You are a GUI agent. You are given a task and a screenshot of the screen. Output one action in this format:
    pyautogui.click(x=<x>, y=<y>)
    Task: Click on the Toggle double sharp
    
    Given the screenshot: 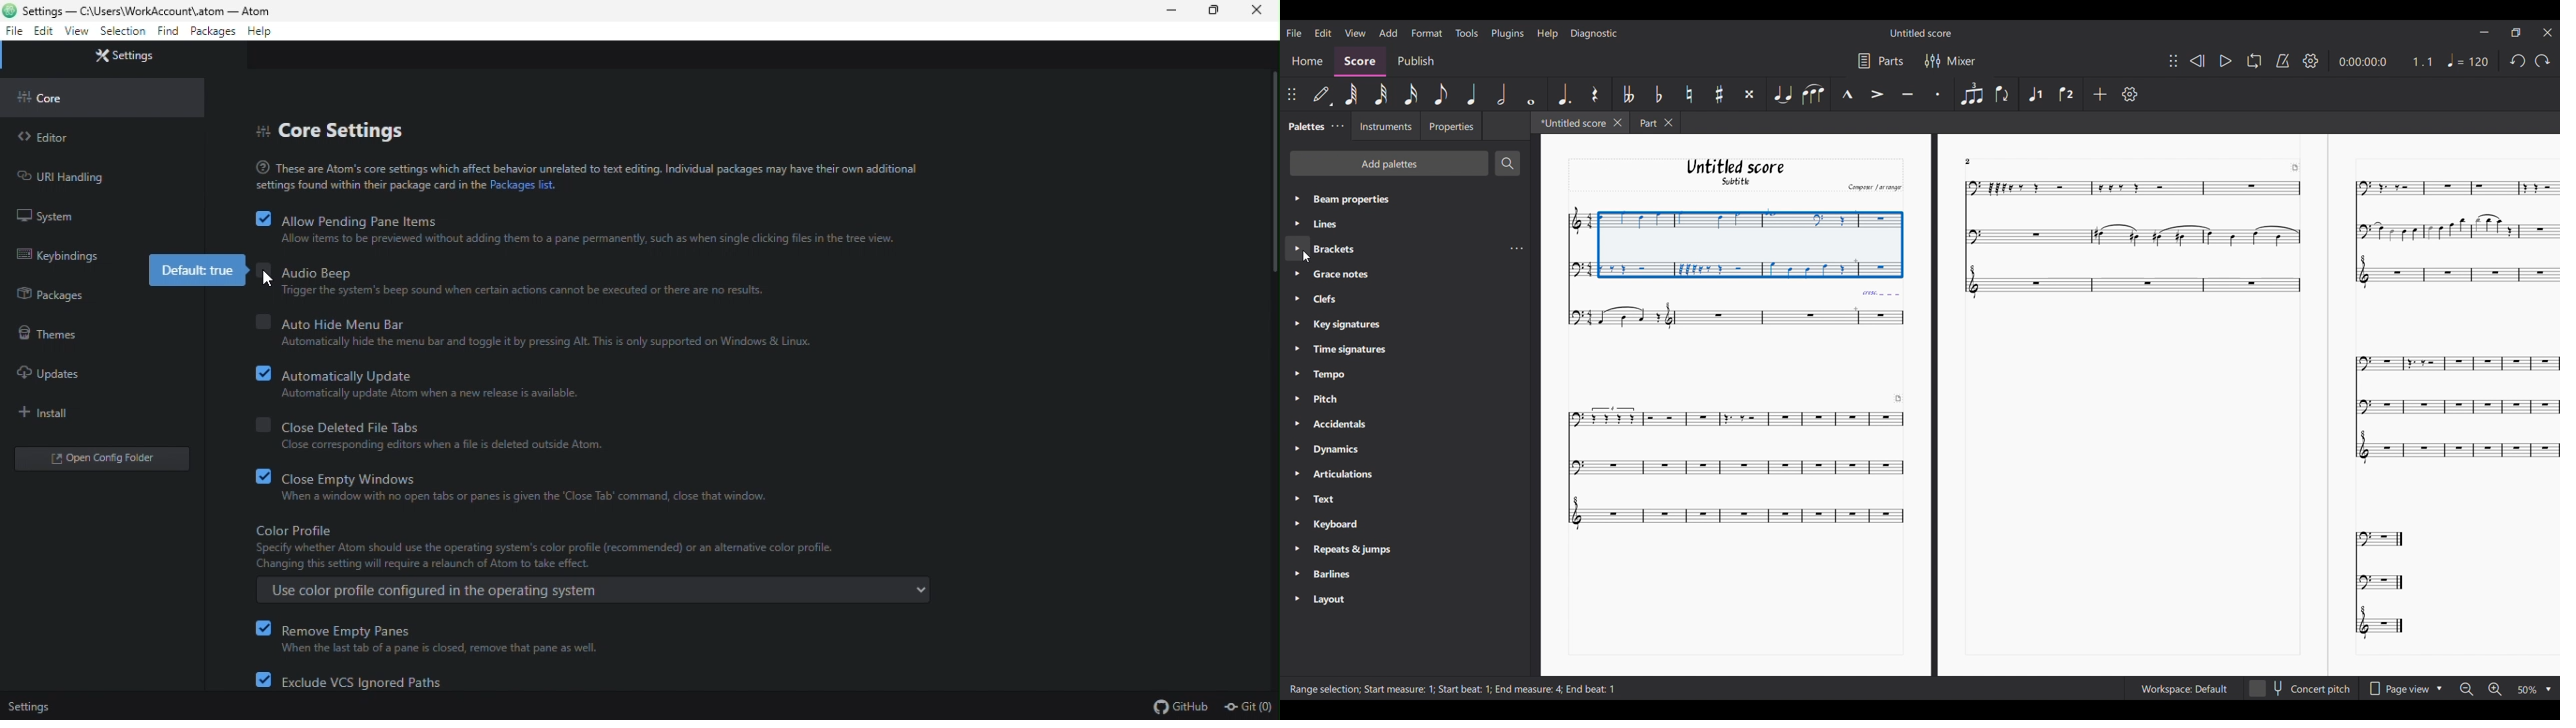 What is the action you would take?
    pyautogui.click(x=1749, y=93)
    